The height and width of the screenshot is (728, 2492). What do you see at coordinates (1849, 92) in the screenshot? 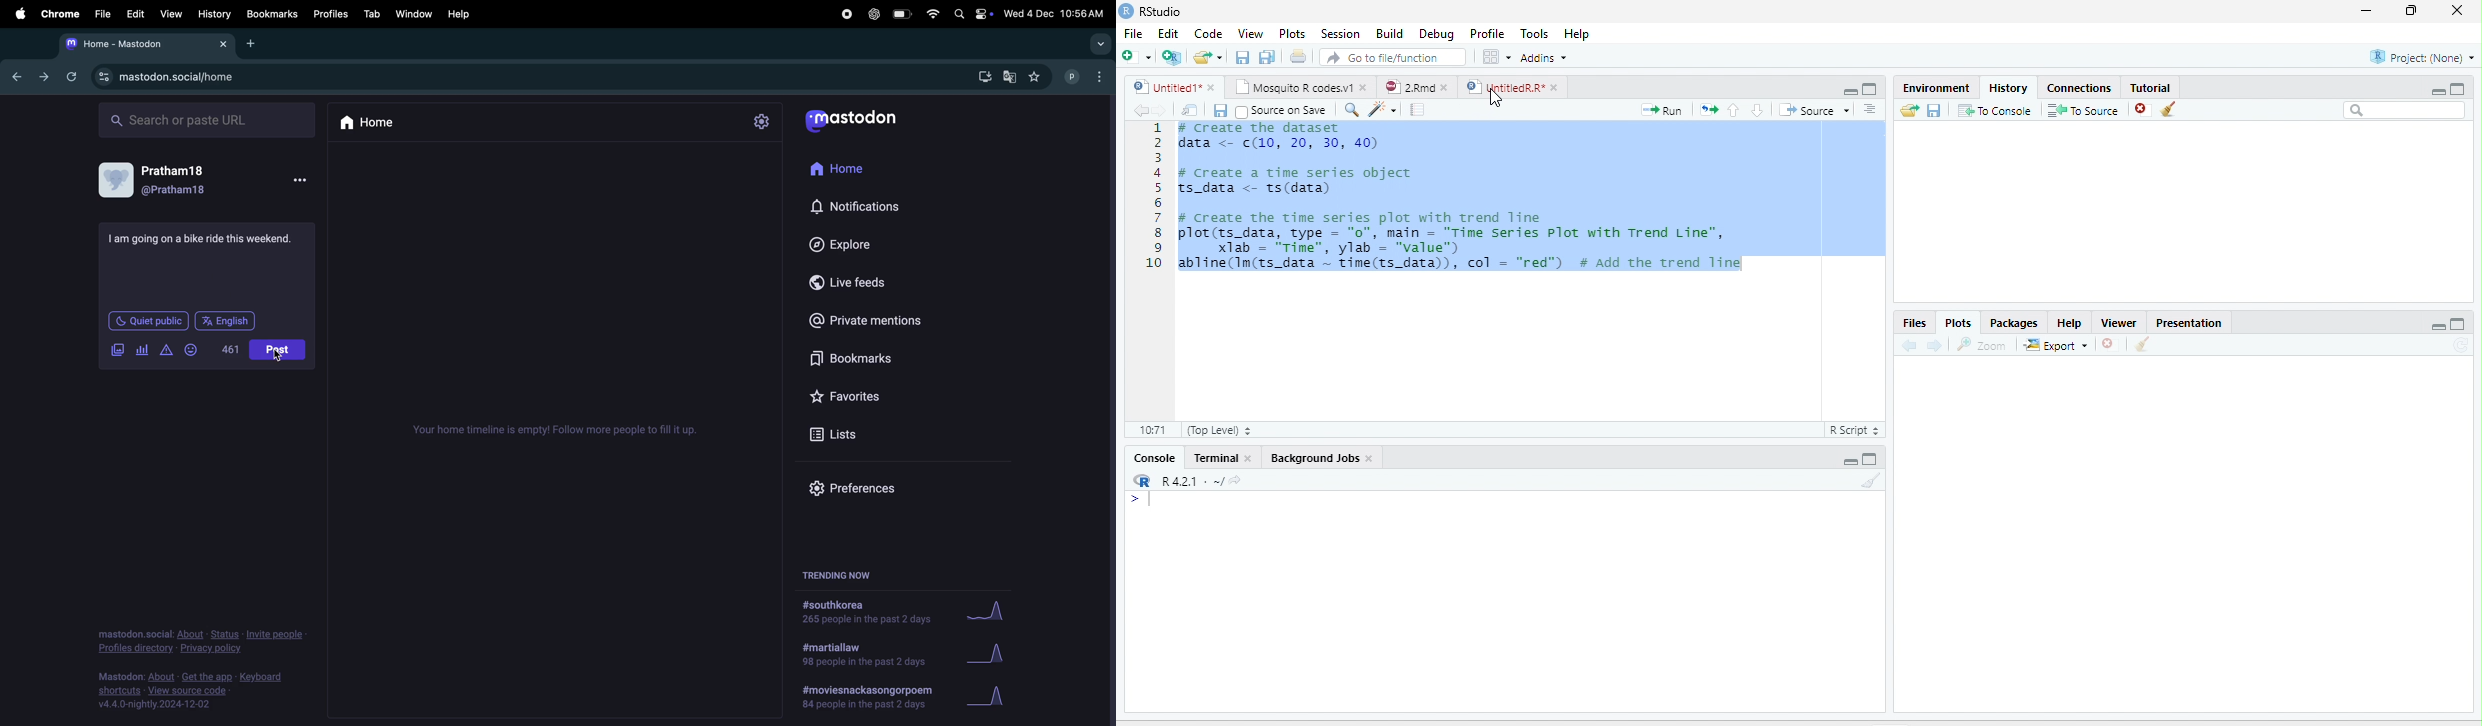
I see `Minimize` at bounding box center [1849, 92].